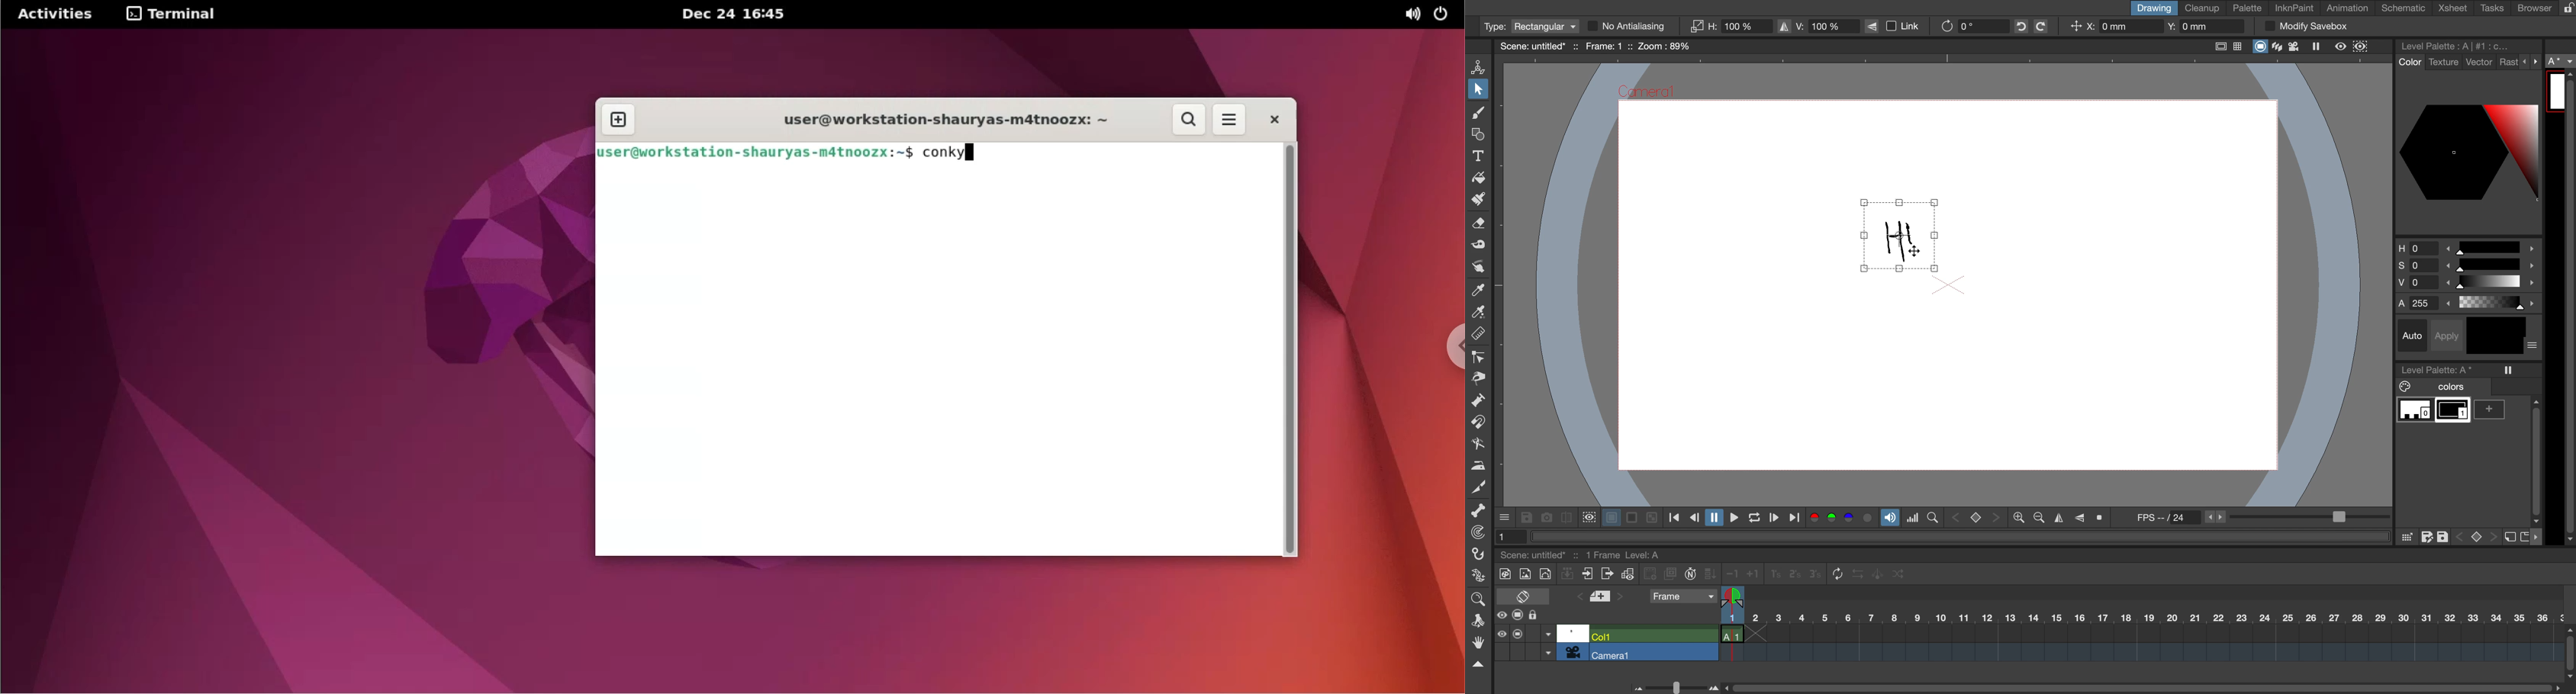 This screenshot has height=700, width=2576. I want to click on schematic, so click(2405, 8).